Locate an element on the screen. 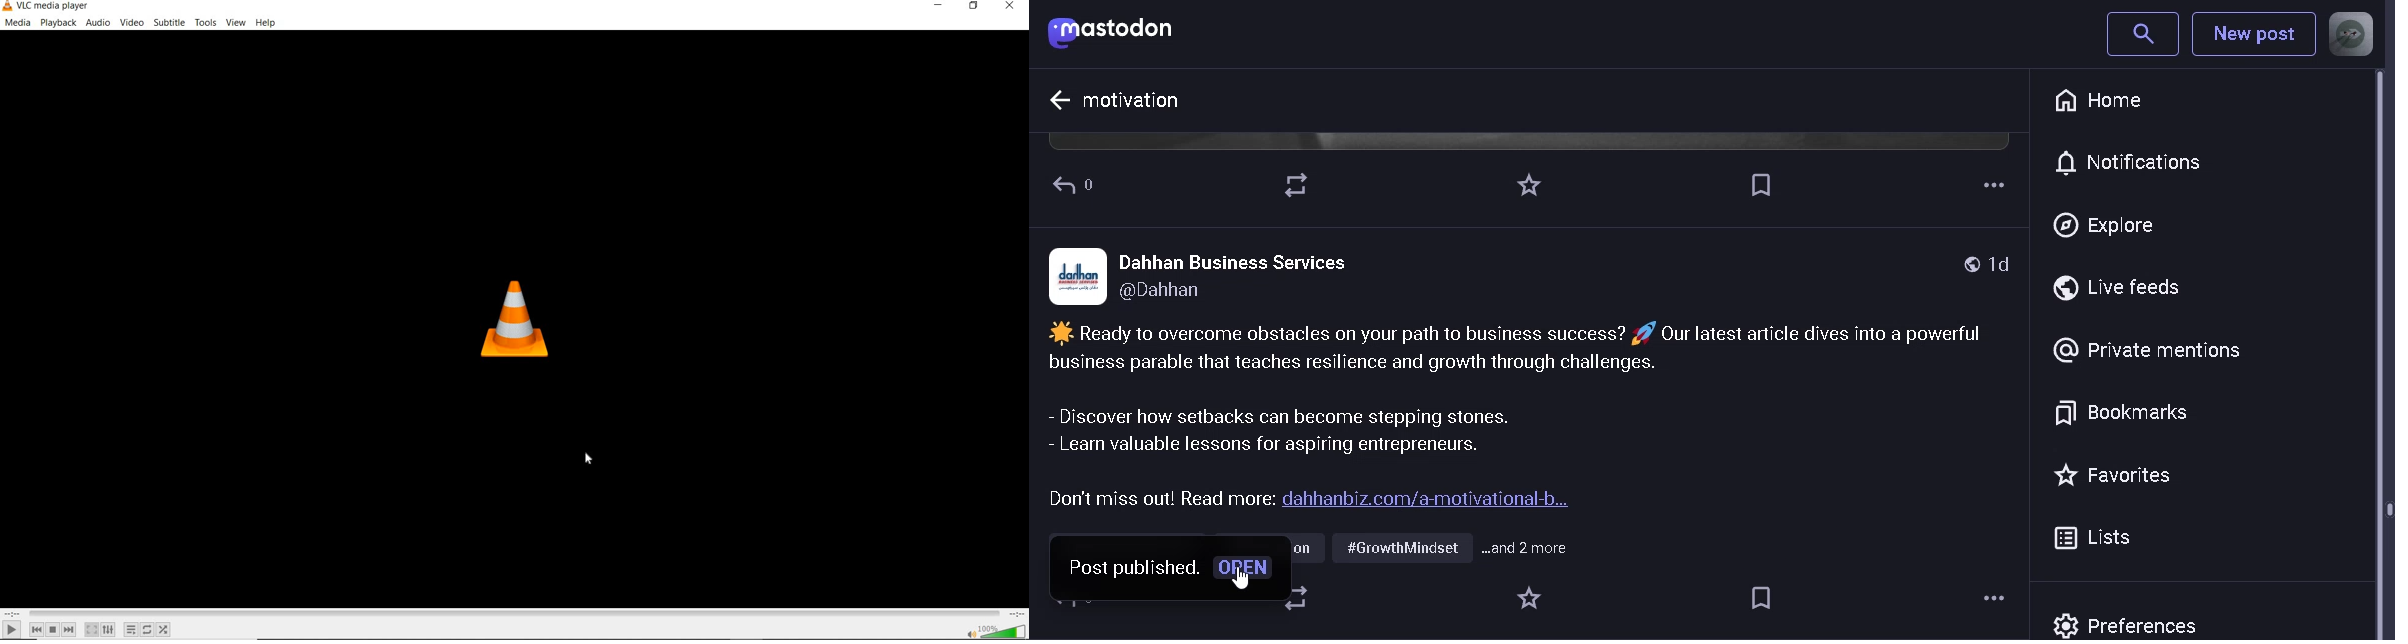 The height and width of the screenshot is (644, 2408). restore down is located at coordinates (977, 6).